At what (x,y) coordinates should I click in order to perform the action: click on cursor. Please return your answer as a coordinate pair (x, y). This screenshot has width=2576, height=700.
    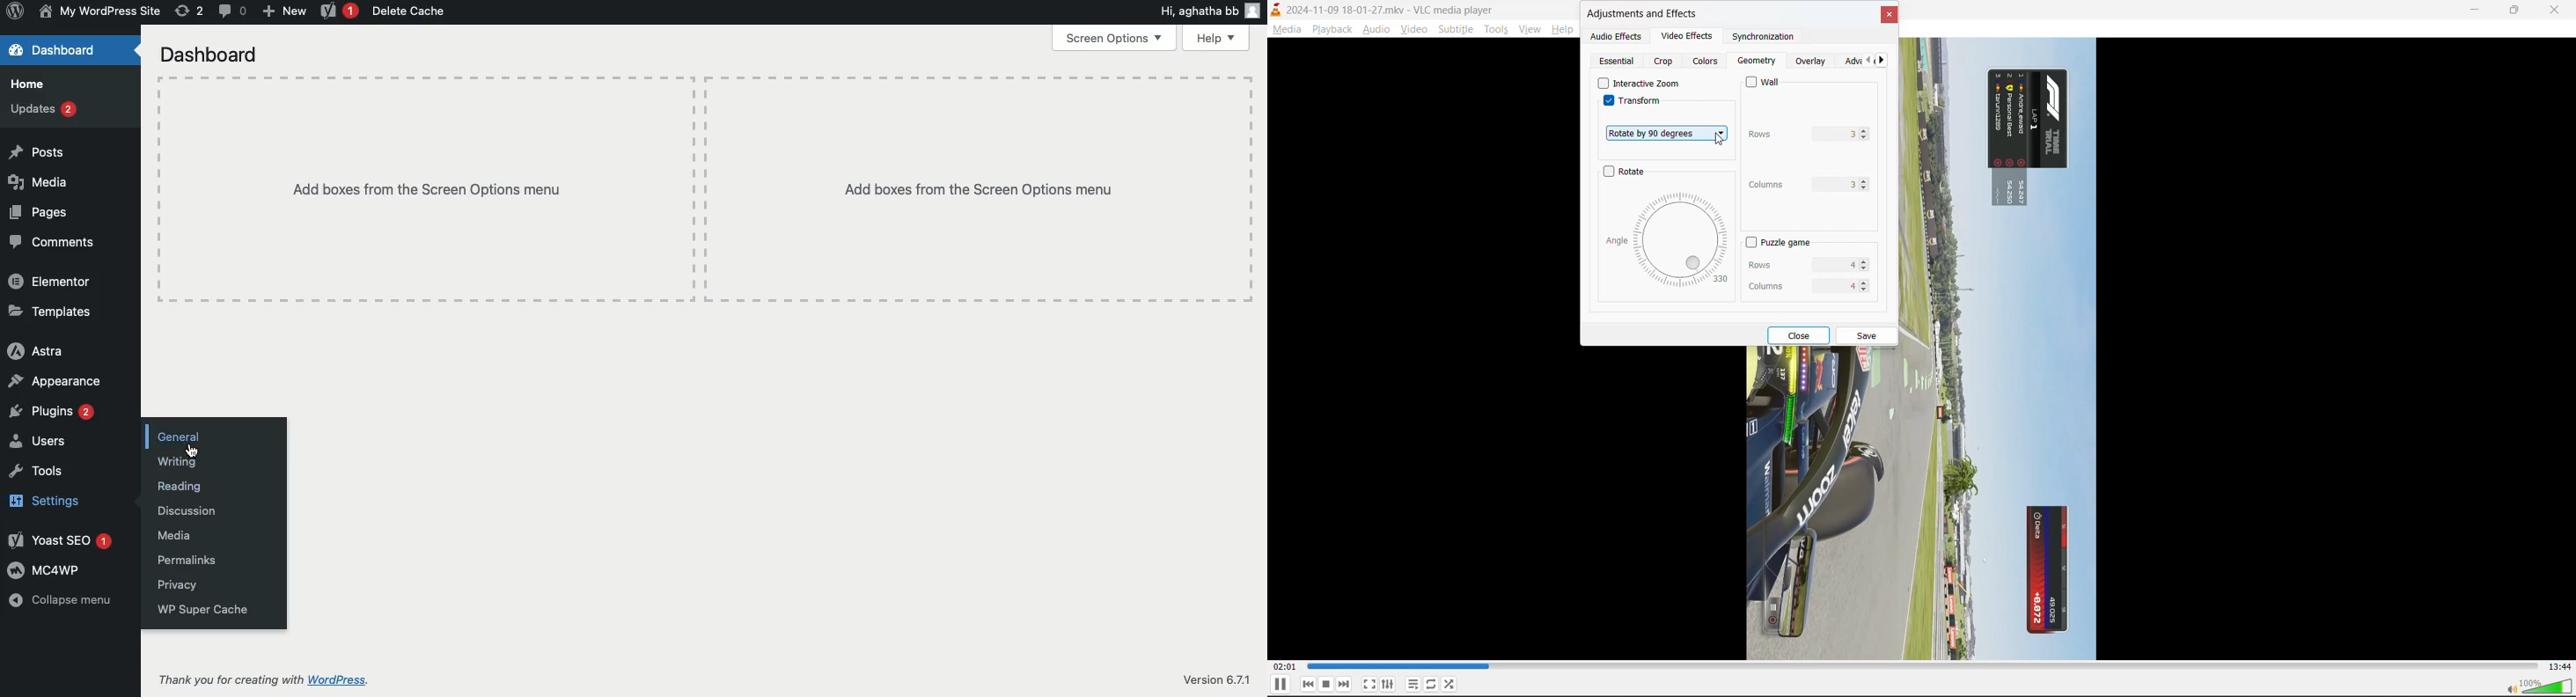
    Looking at the image, I should click on (188, 451).